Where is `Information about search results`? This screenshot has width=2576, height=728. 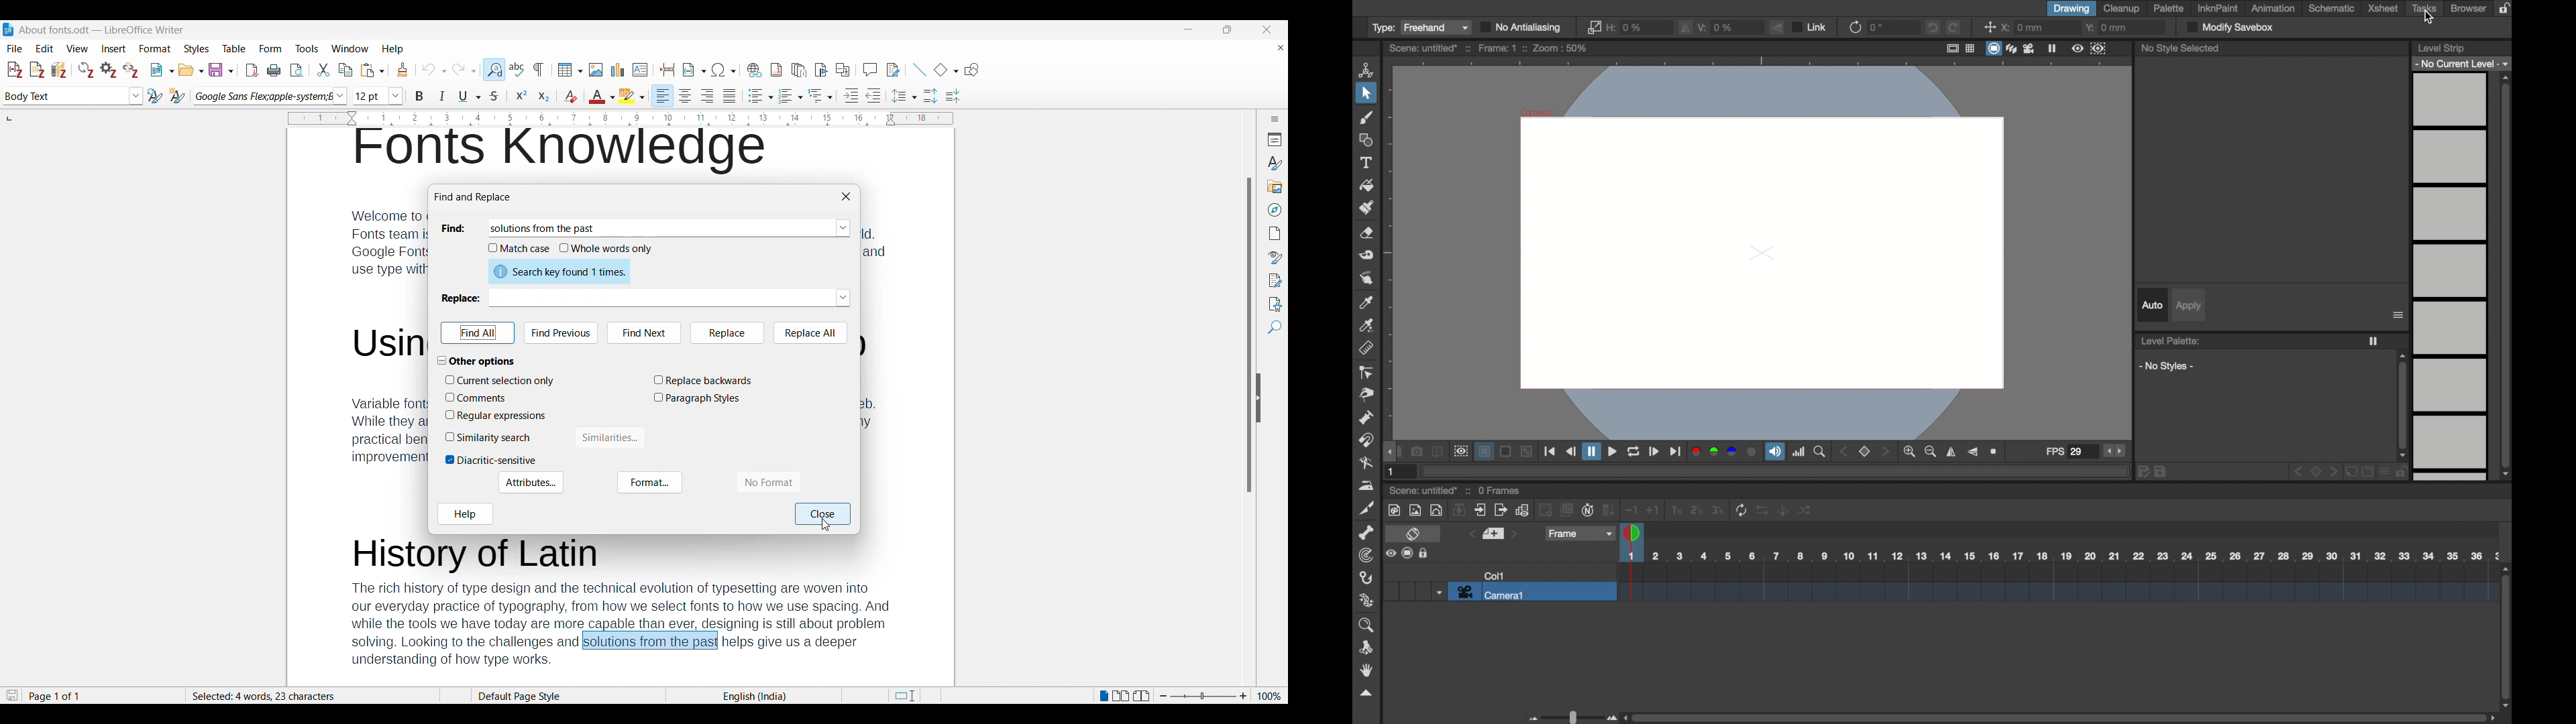 Information about search results is located at coordinates (559, 272).